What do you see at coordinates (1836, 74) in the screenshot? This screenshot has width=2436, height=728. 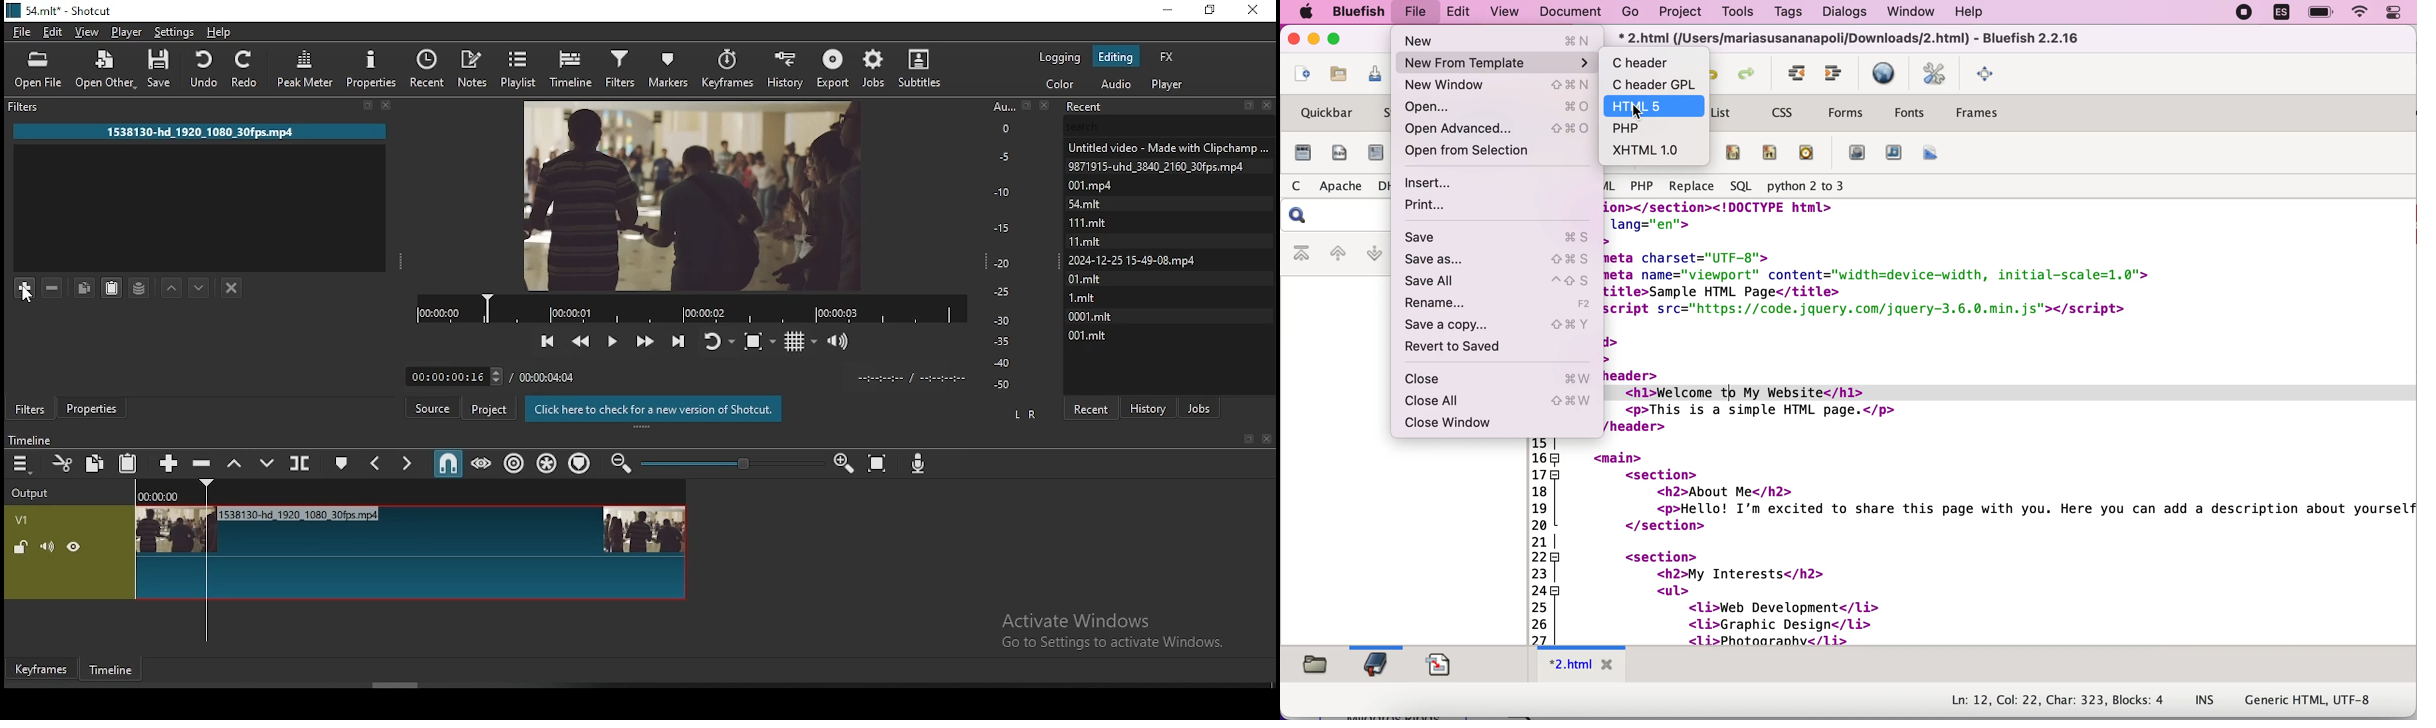 I see `unindent` at bounding box center [1836, 74].